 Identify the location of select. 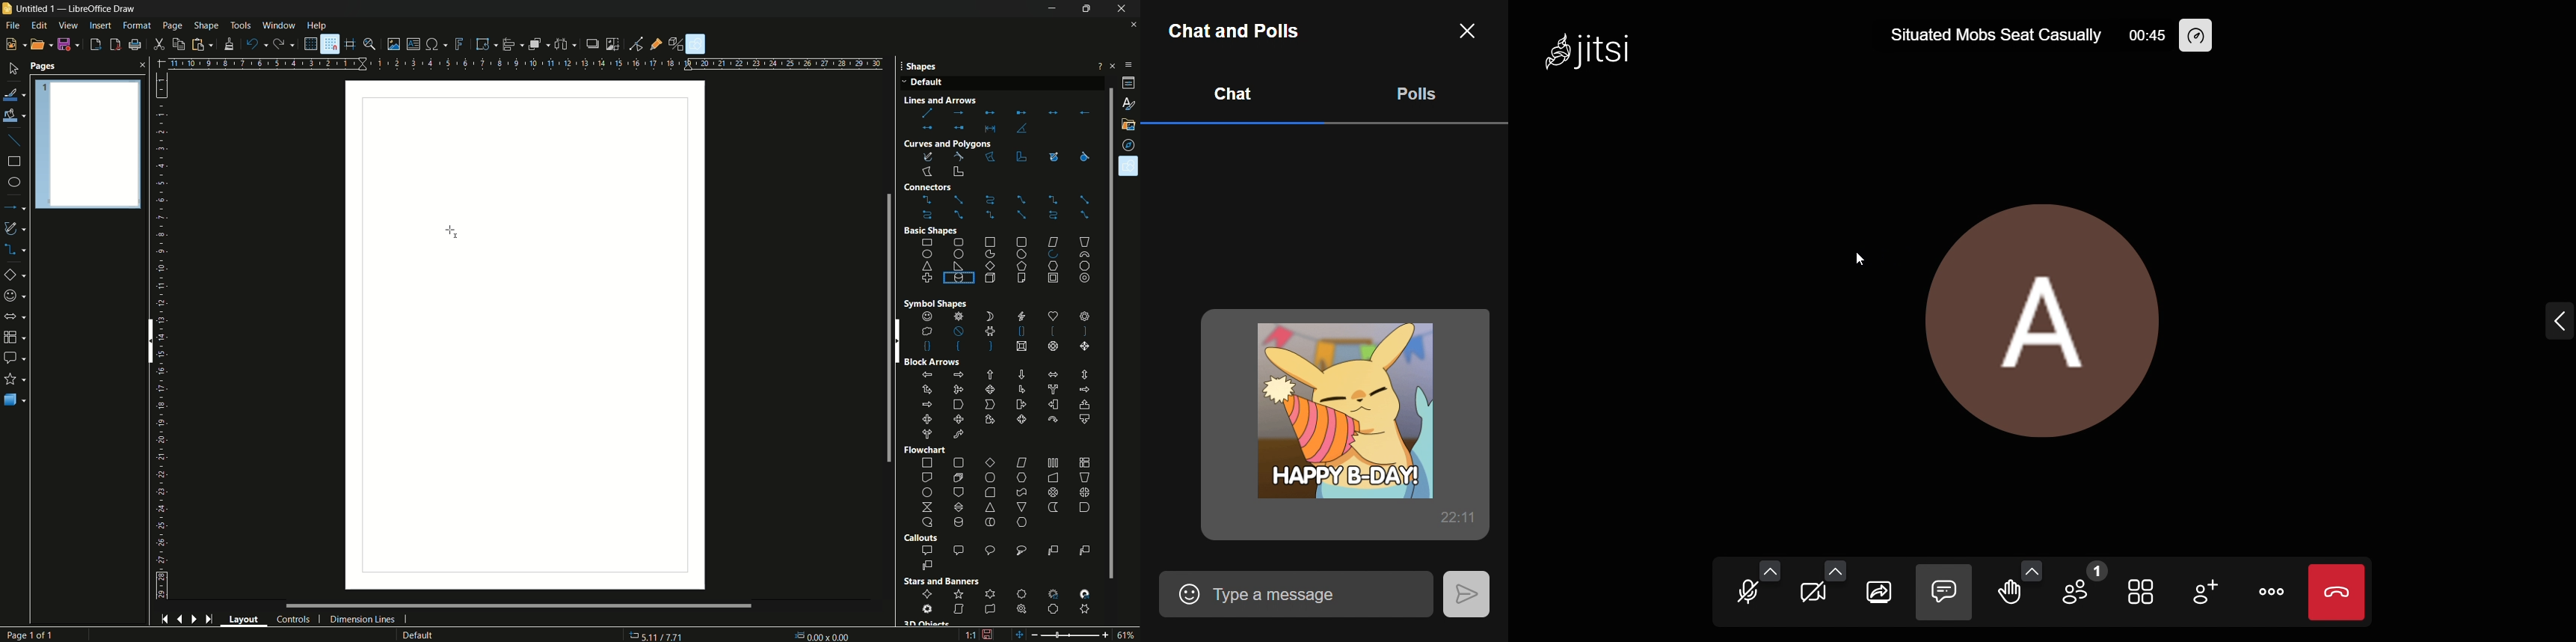
(13, 68).